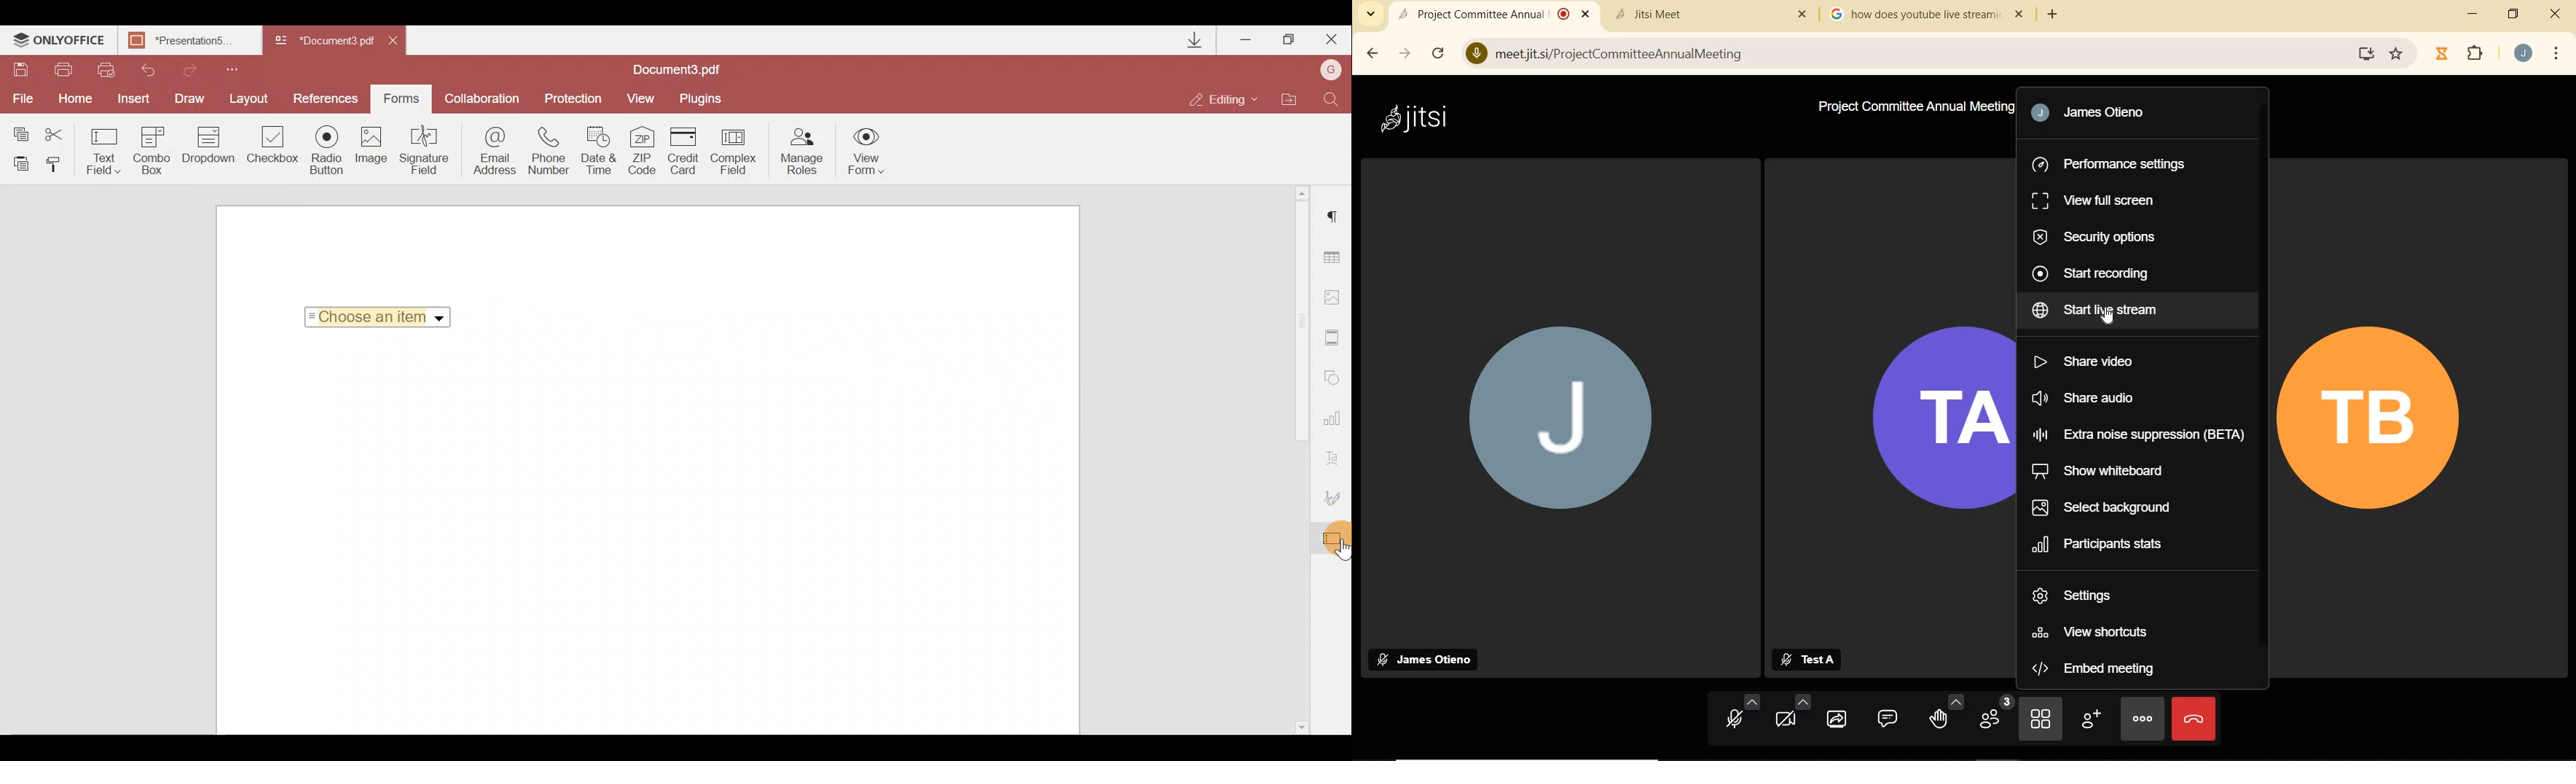  I want to click on customize google chrome, so click(2560, 53).